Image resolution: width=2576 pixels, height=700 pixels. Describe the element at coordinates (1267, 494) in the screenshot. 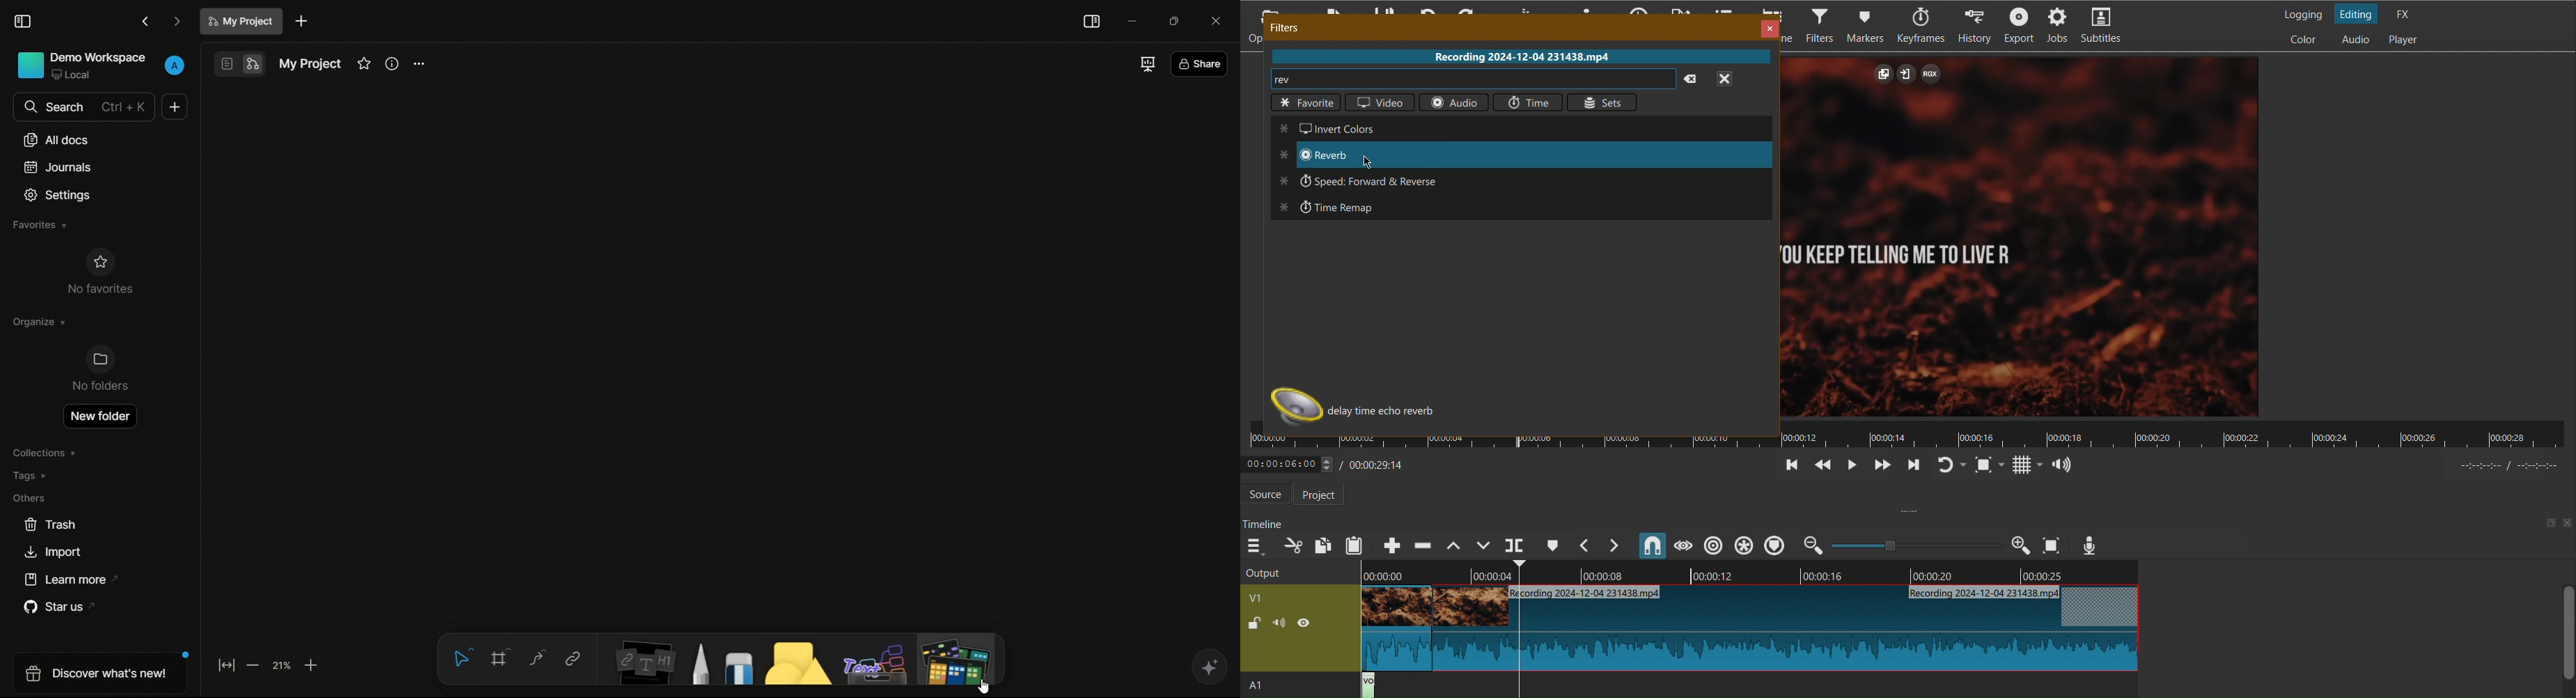

I see `Source` at that location.